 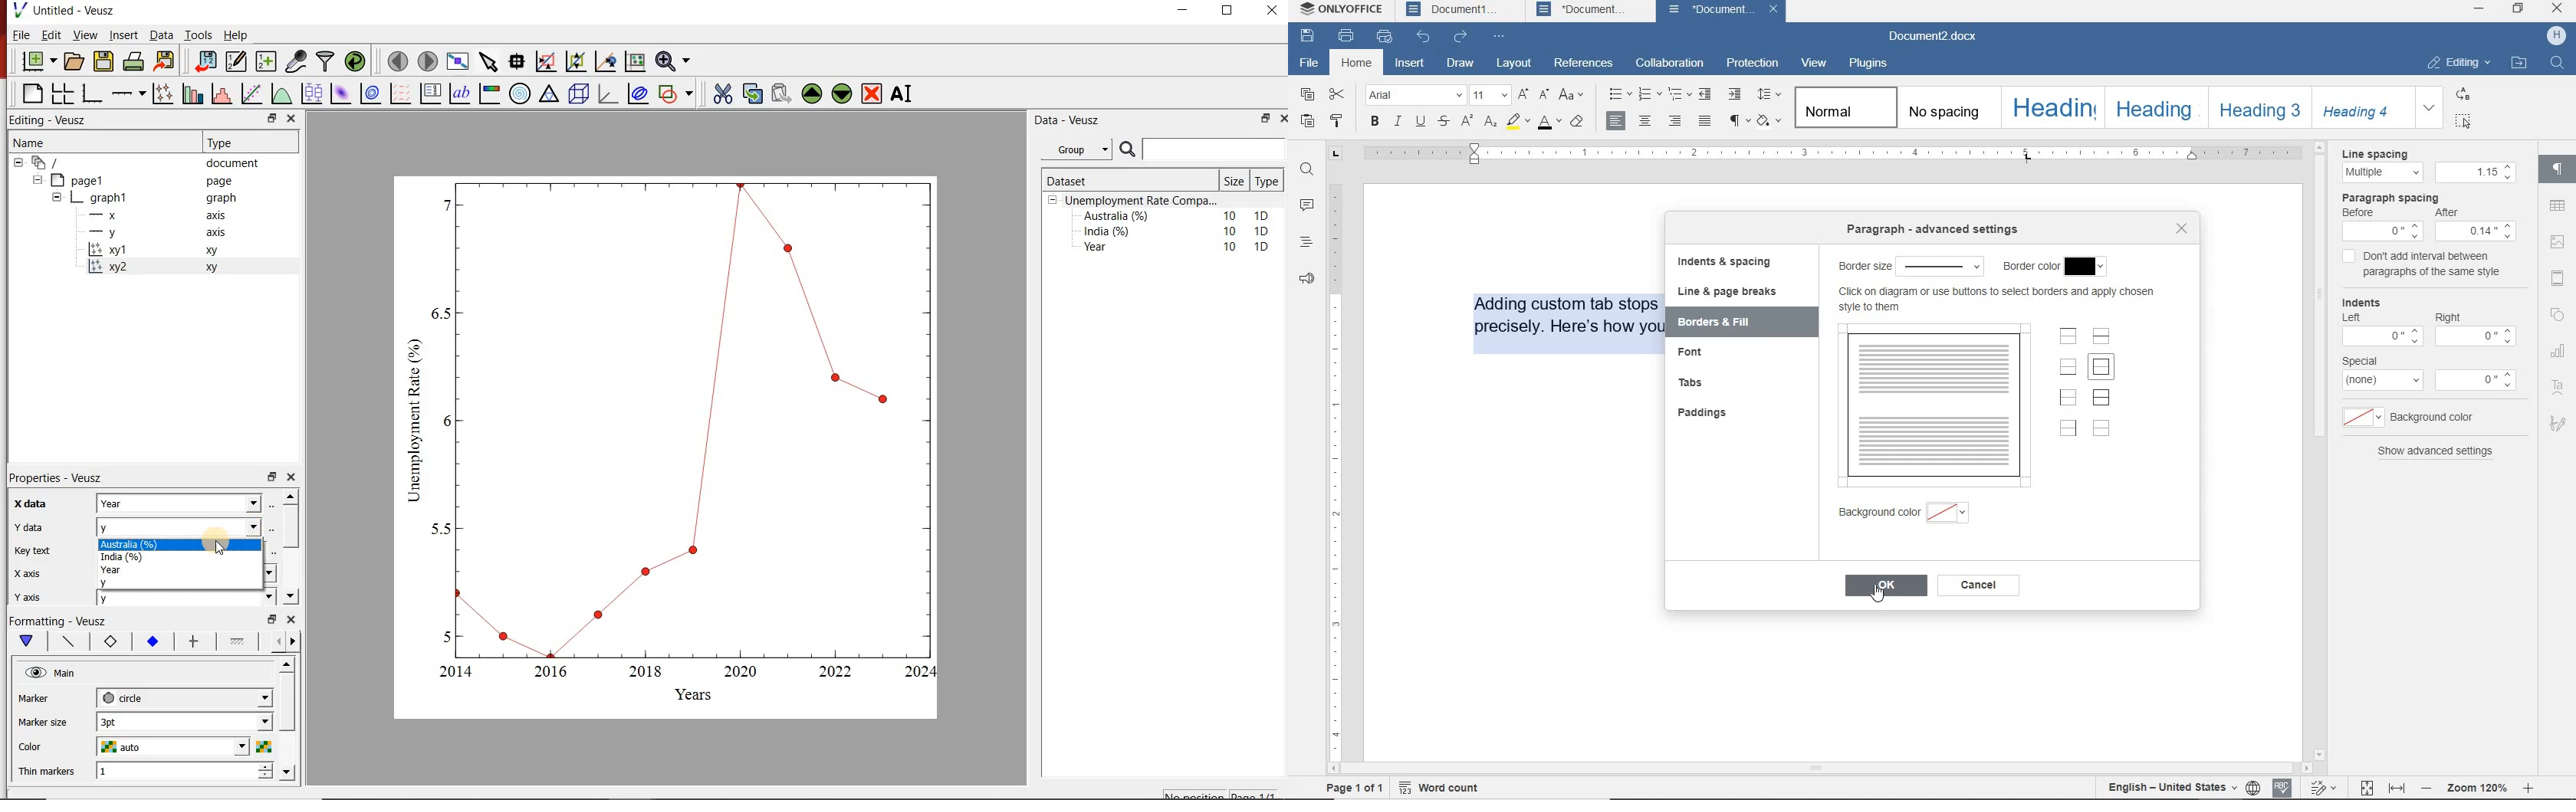 I want to click on scrollbar, so click(x=2531, y=457).